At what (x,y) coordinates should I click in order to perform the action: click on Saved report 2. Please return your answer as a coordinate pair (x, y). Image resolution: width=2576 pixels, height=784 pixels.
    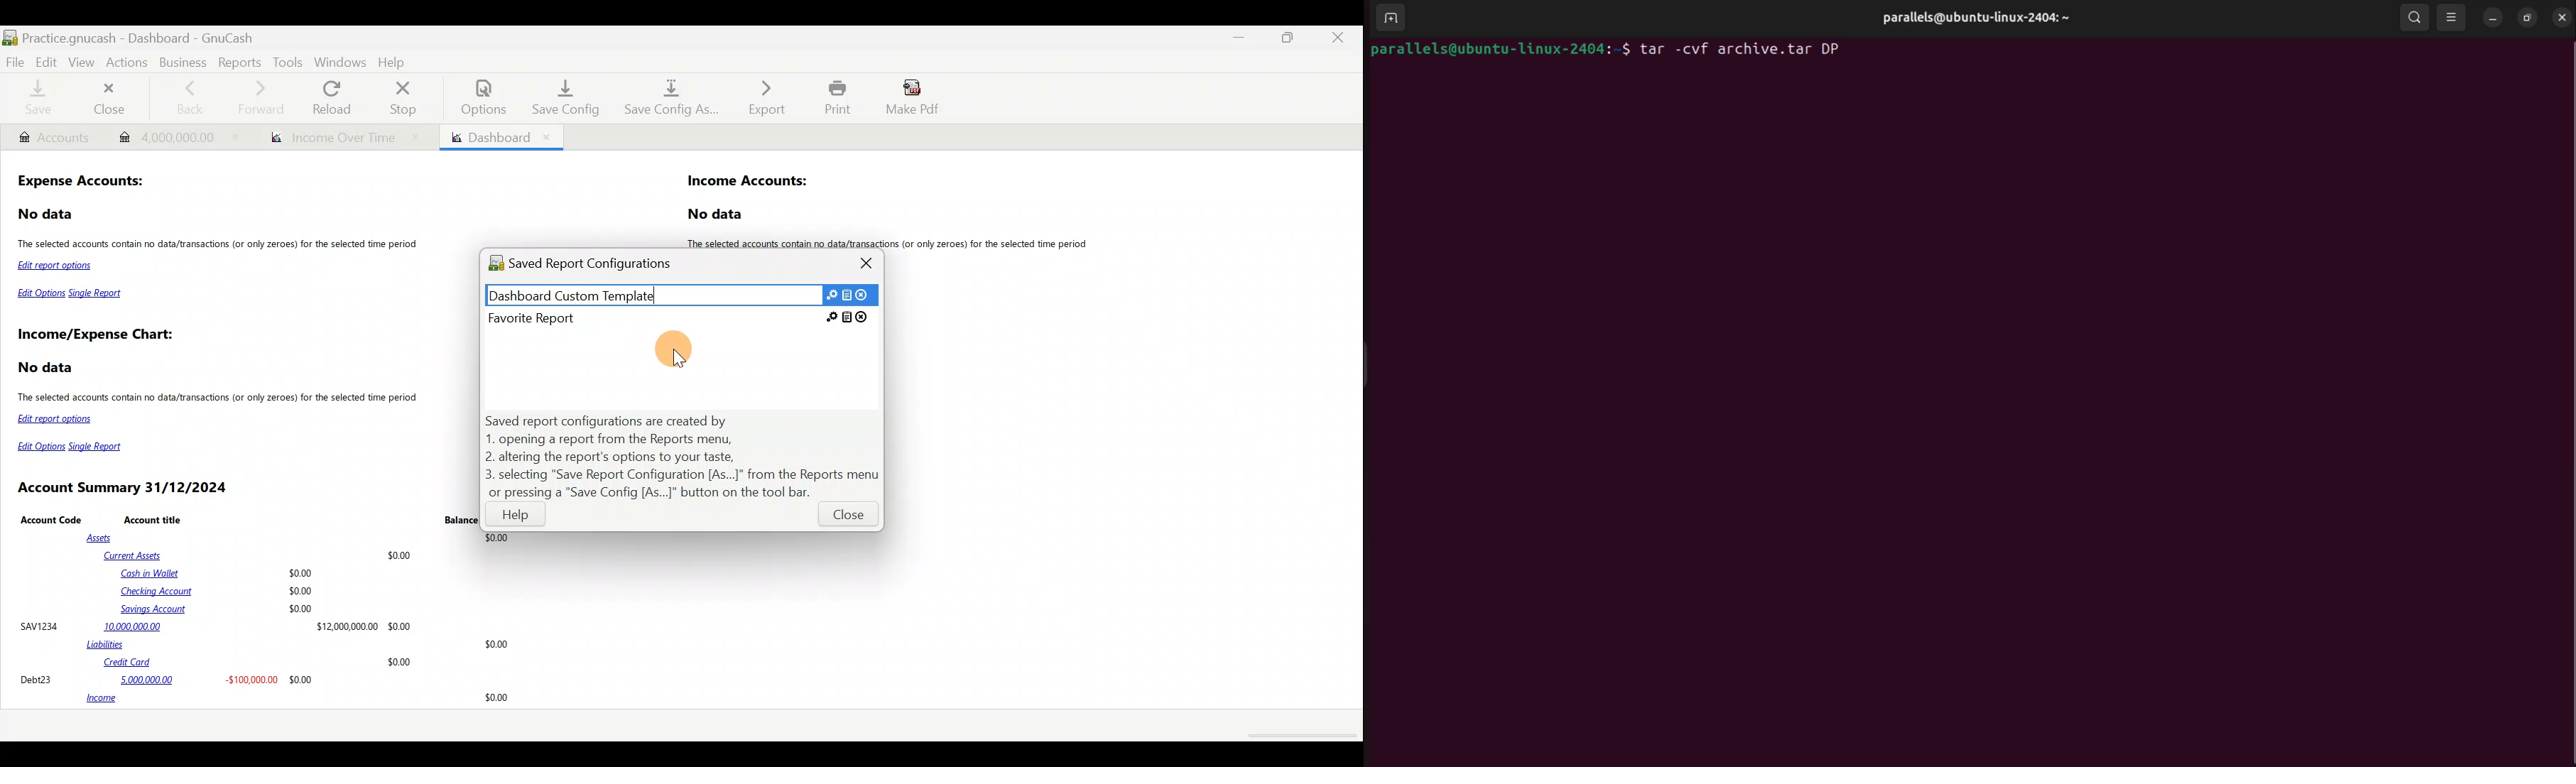
    Looking at the image, I should click on (679, 317).